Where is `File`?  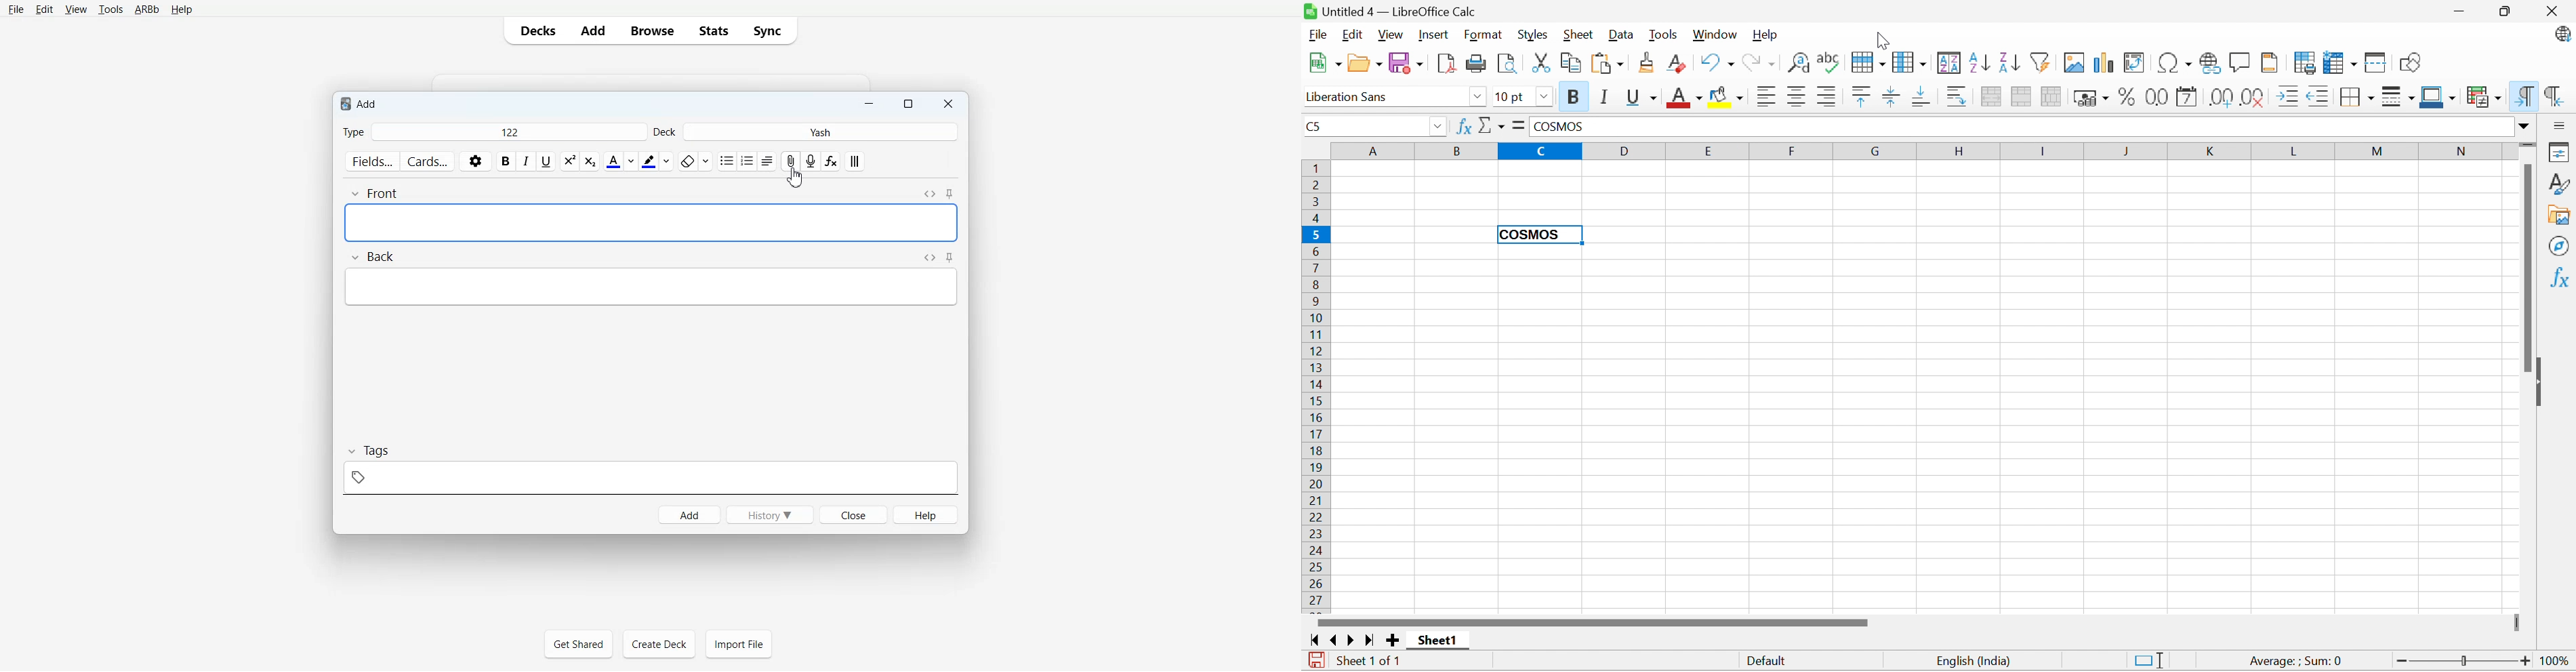
File is located at coordinates (16, 9).